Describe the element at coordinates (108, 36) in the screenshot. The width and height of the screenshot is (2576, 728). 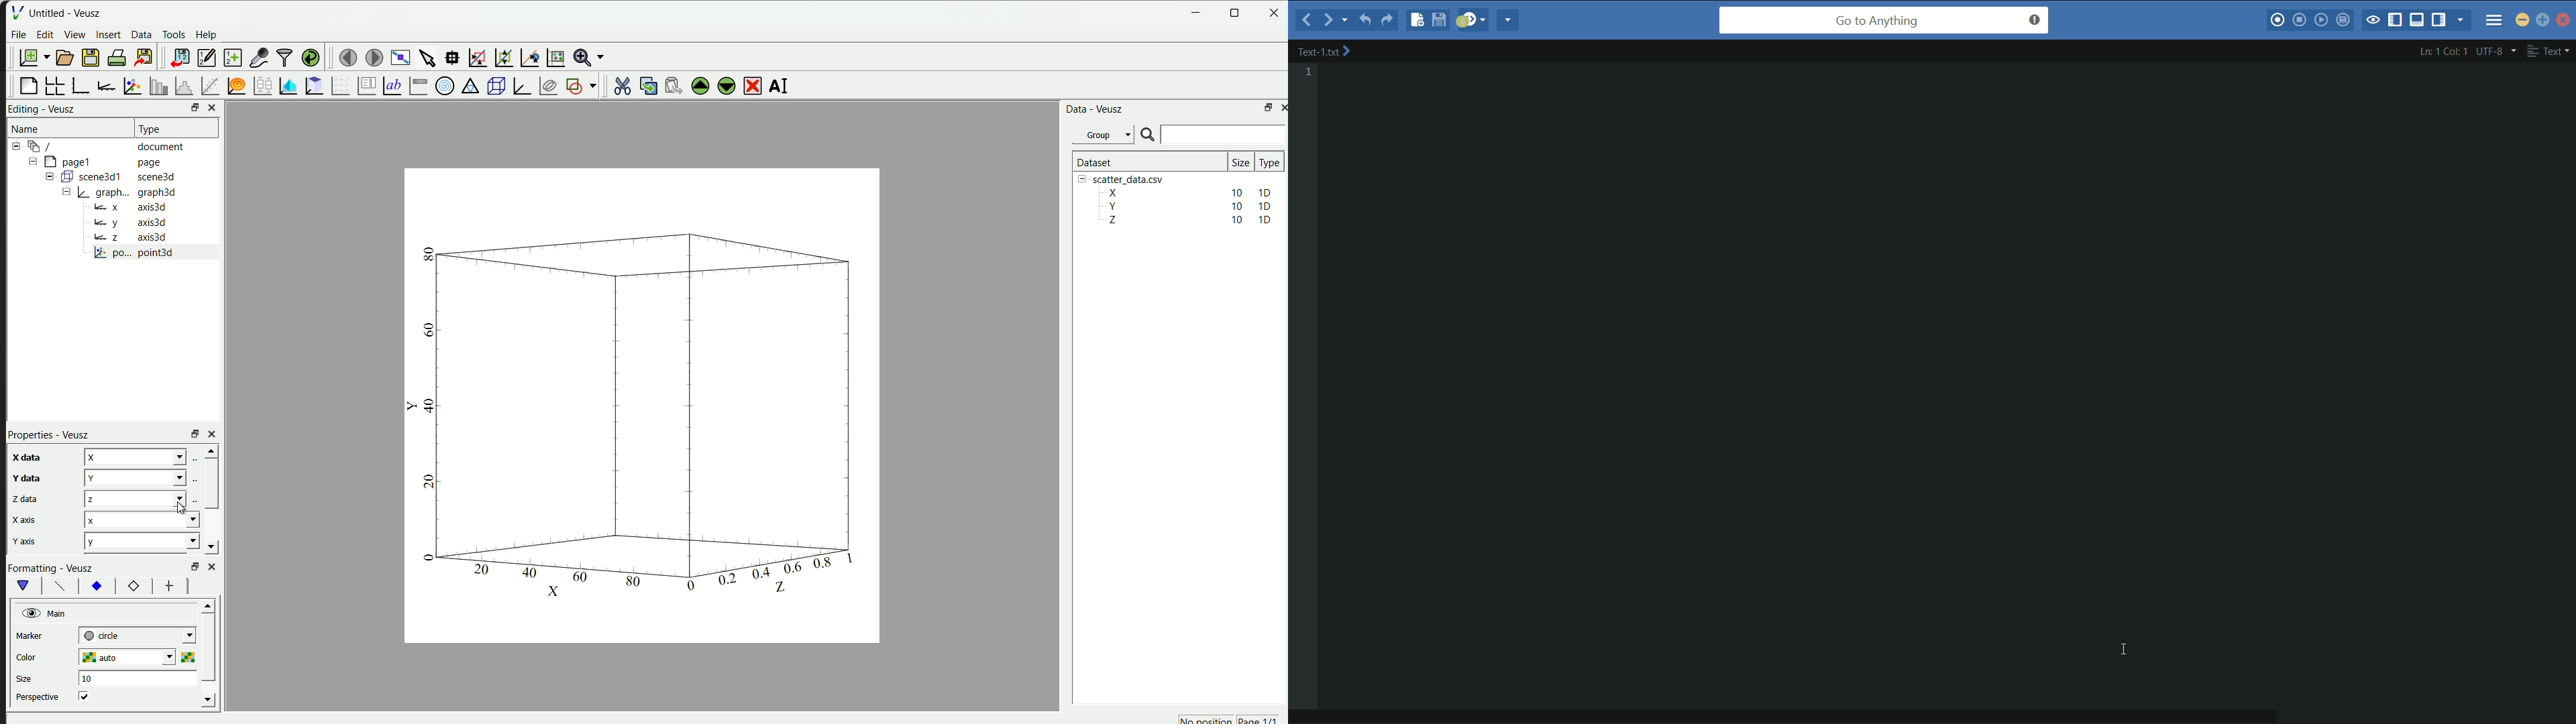
I see `insert` at that location.